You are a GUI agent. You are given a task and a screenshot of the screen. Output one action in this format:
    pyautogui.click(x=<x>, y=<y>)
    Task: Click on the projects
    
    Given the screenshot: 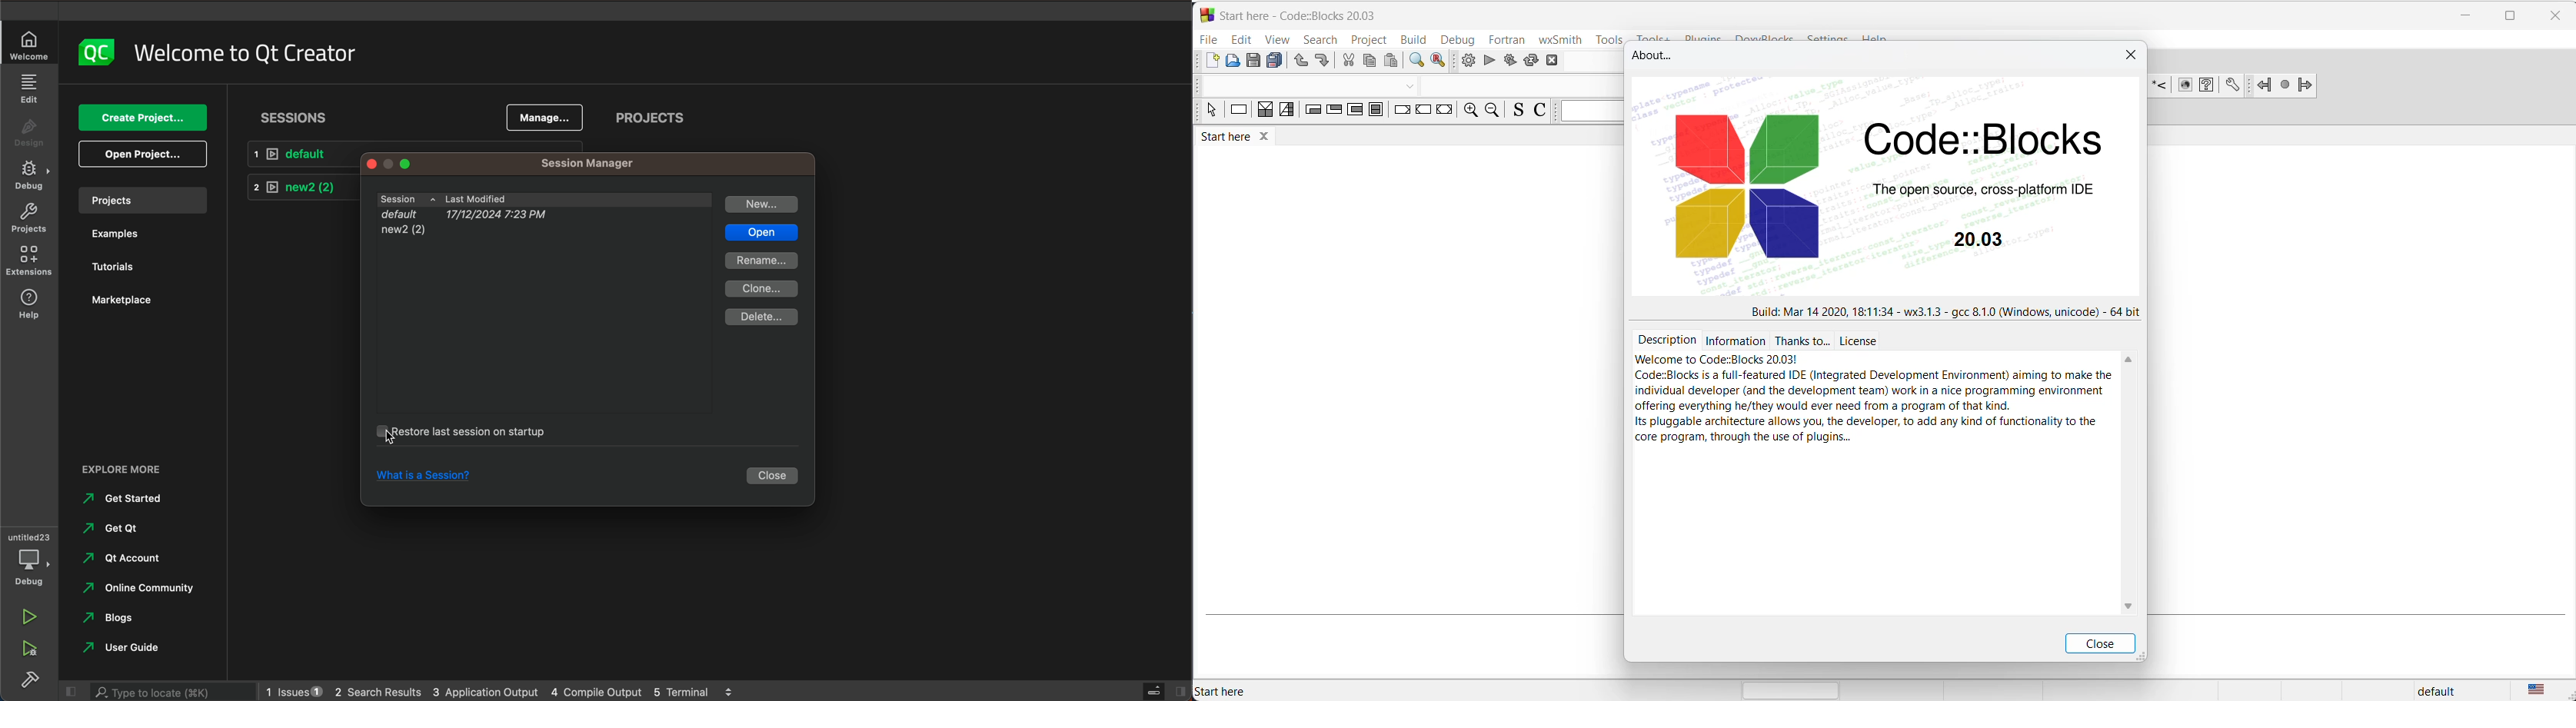 What is the action you would take?
    pyautogui.click(x=31, y=218)
    